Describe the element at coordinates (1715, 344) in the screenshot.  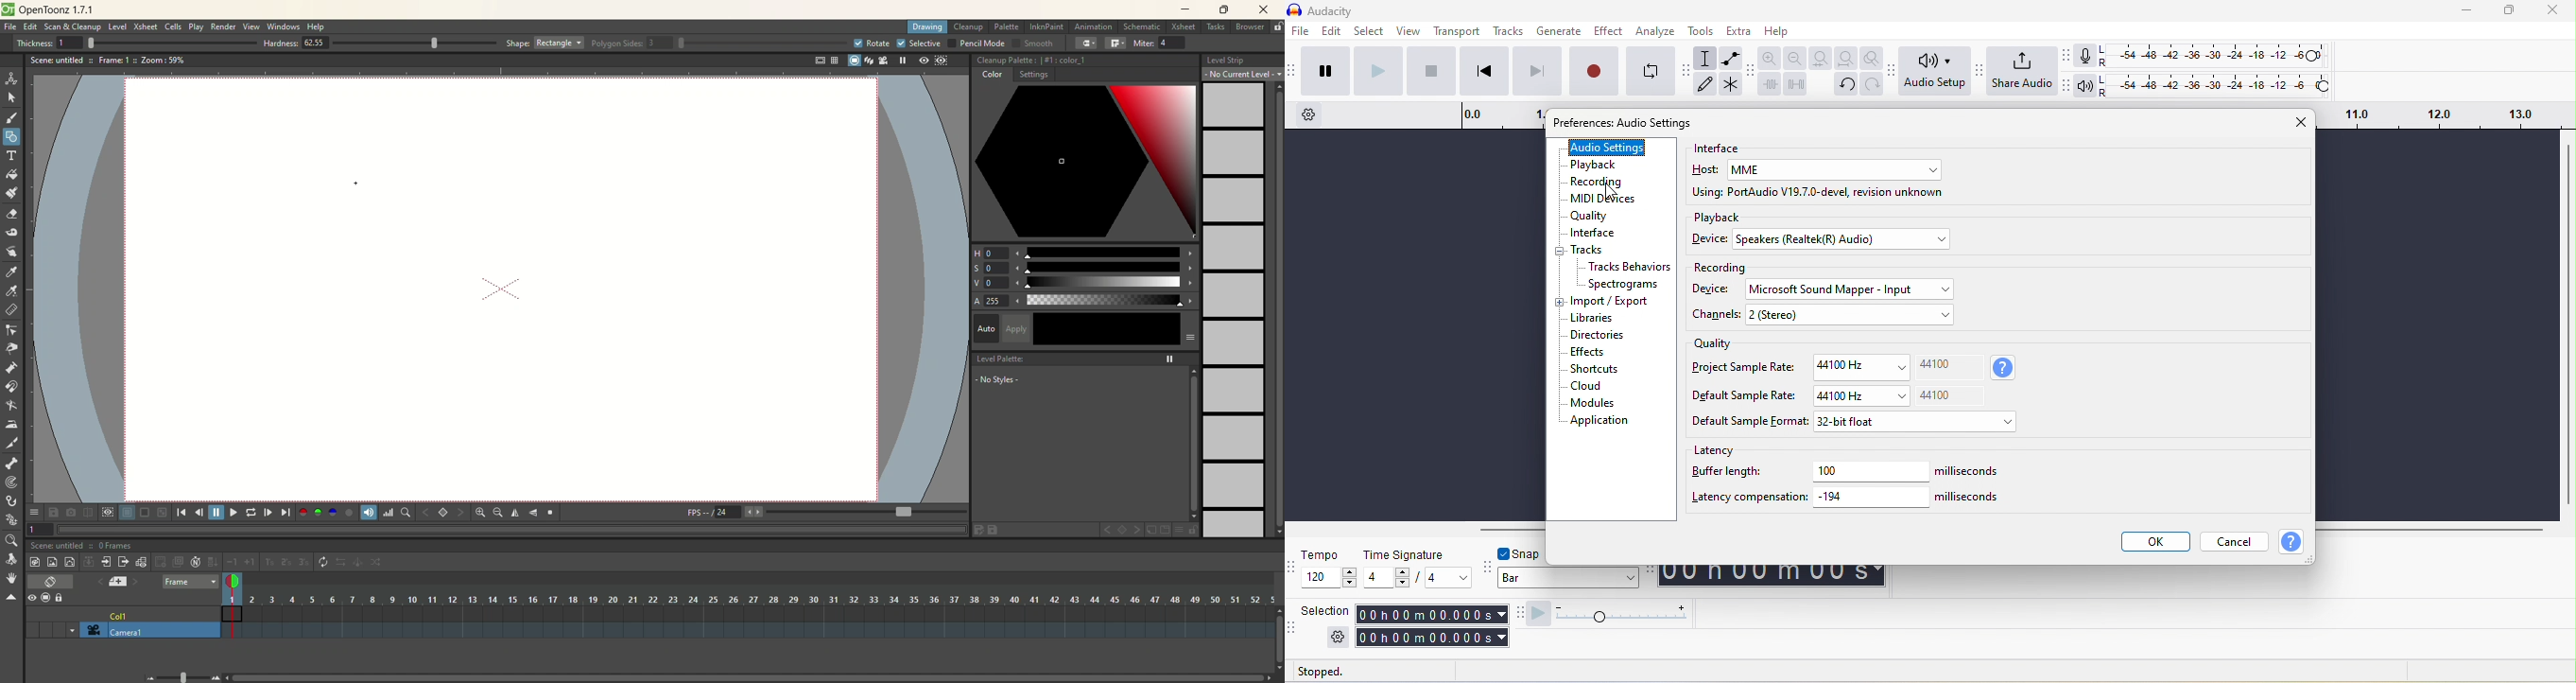
I see `quality` at that location.